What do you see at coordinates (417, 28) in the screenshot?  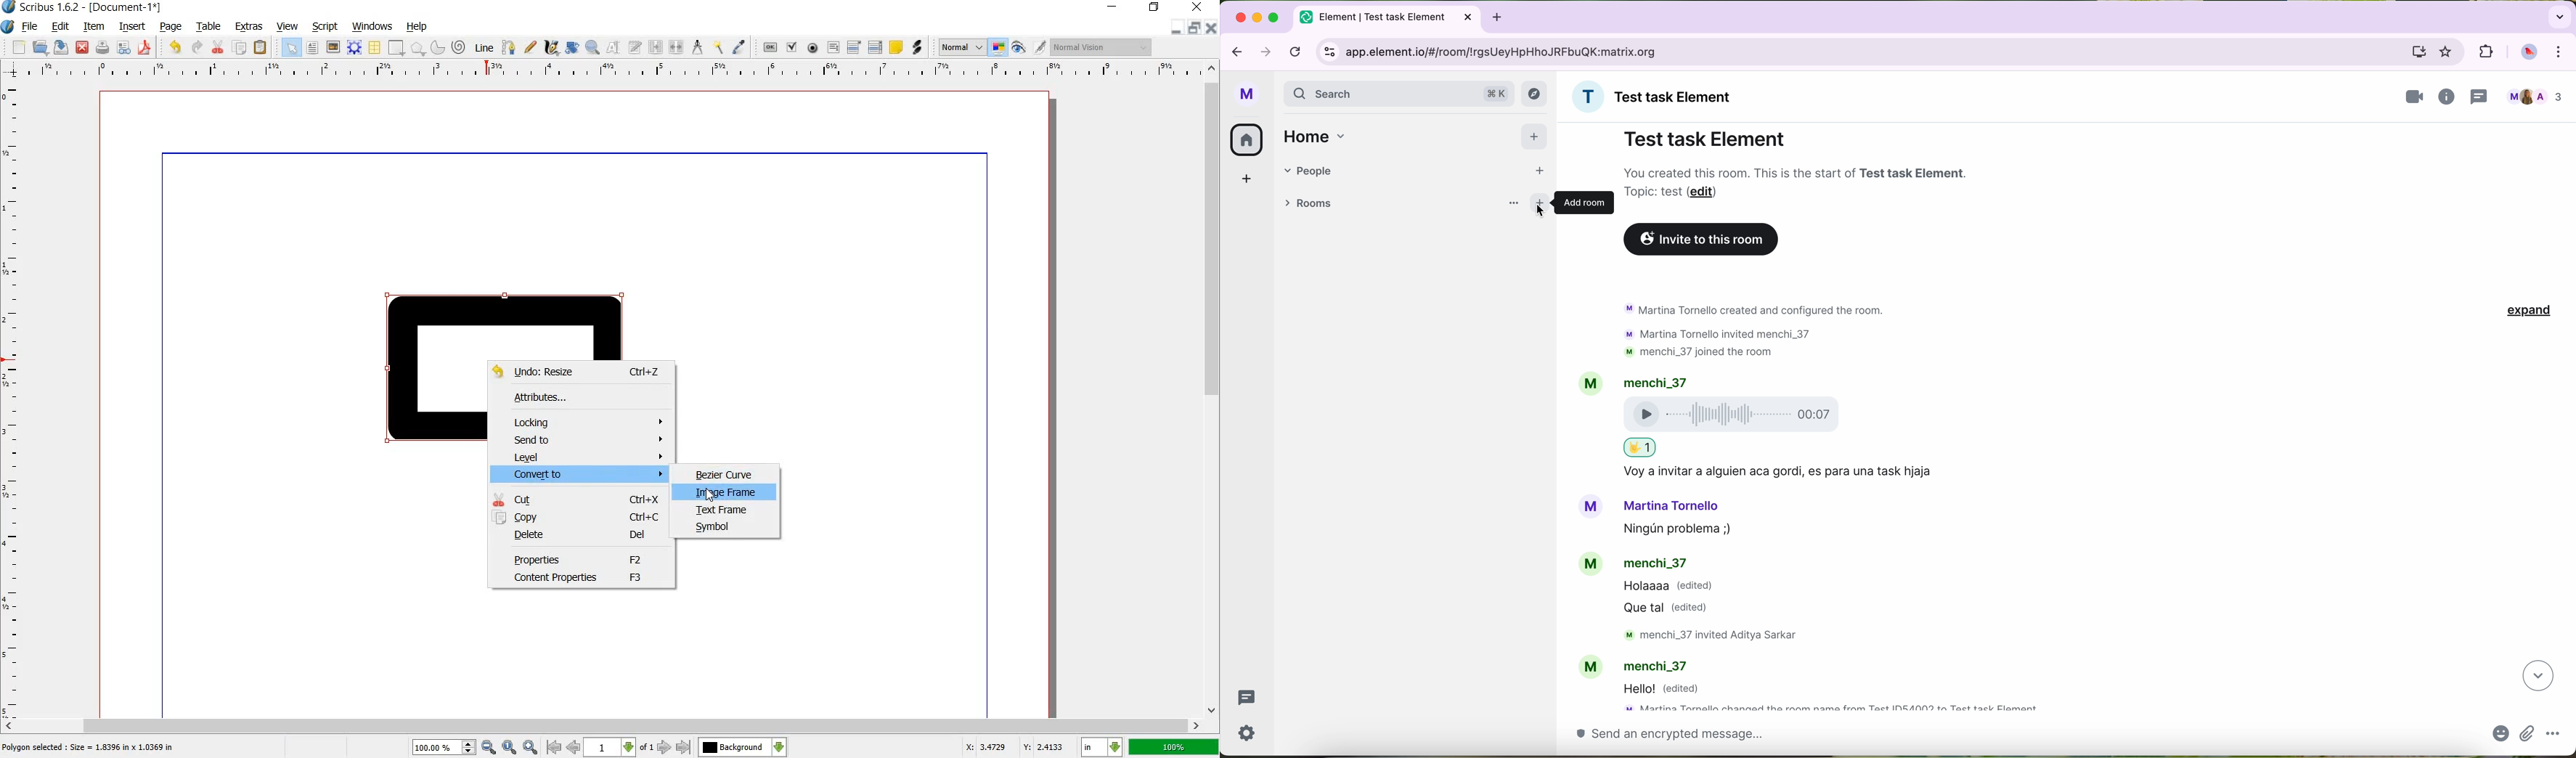 I see `help` at bounding box center [417, 28].